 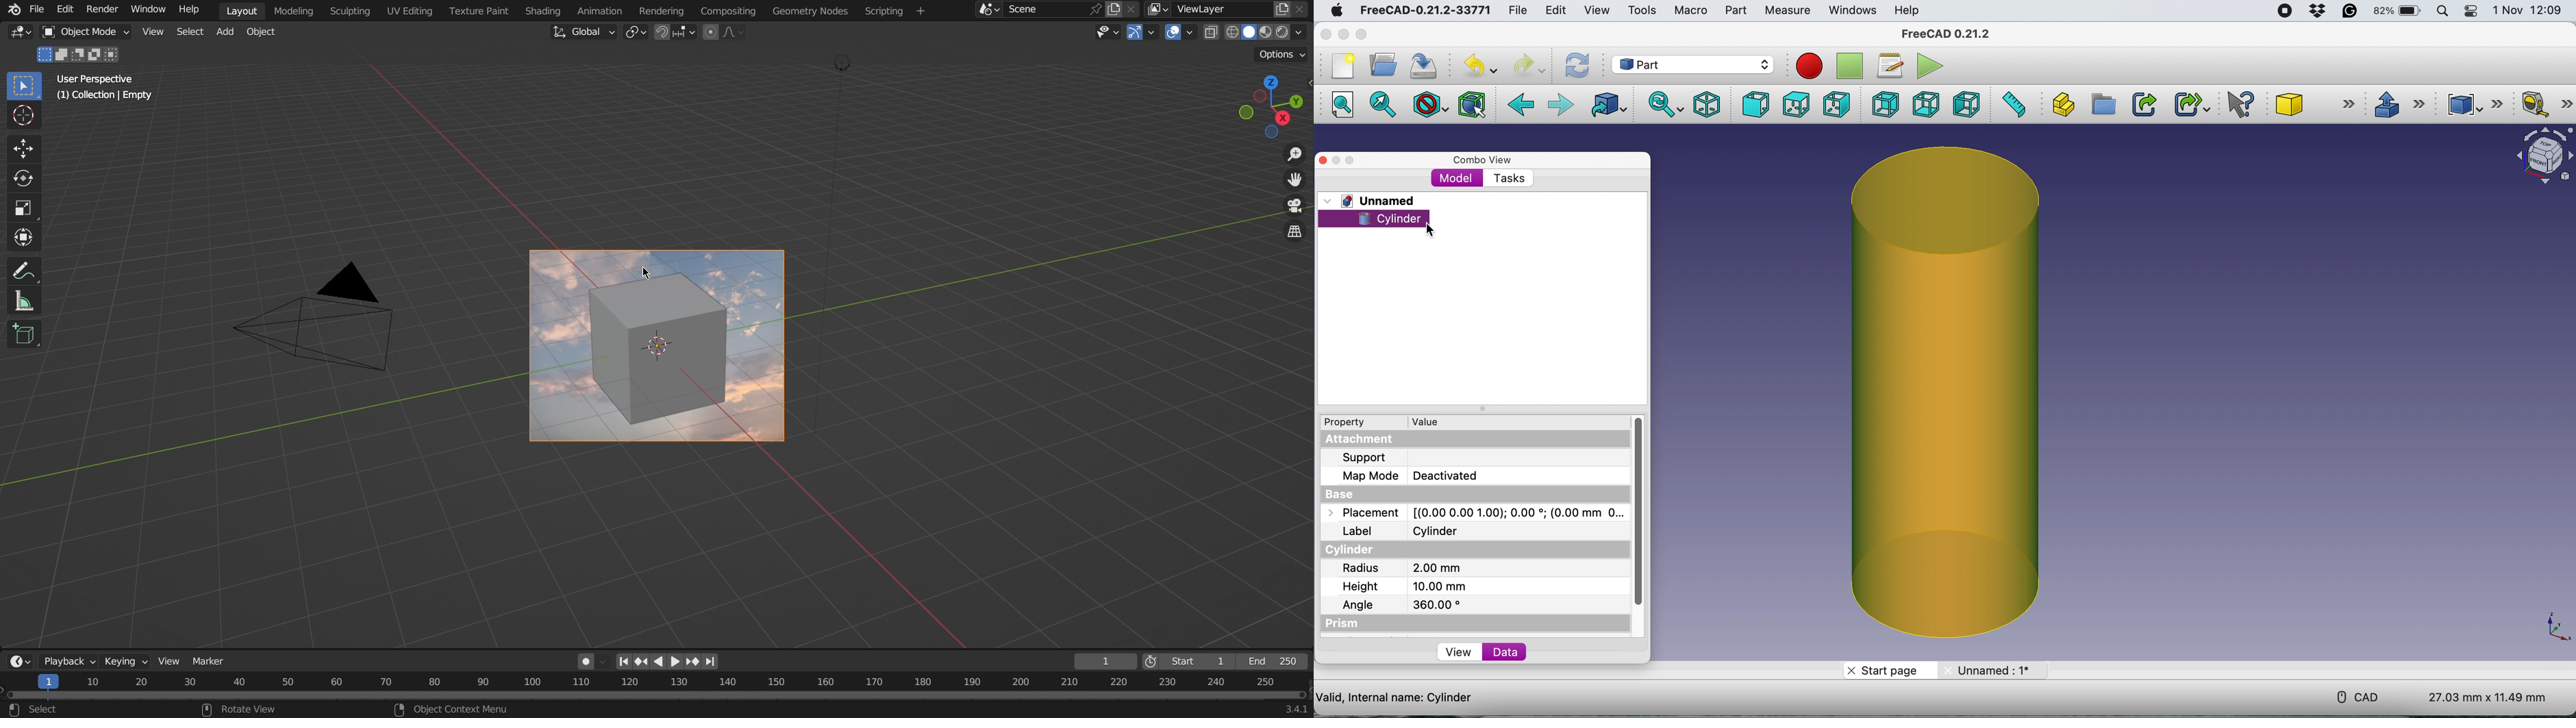 What do you see at coordinates (22, 207) in the screenshot?
I see `Scale` at bounding box center [22, 207].